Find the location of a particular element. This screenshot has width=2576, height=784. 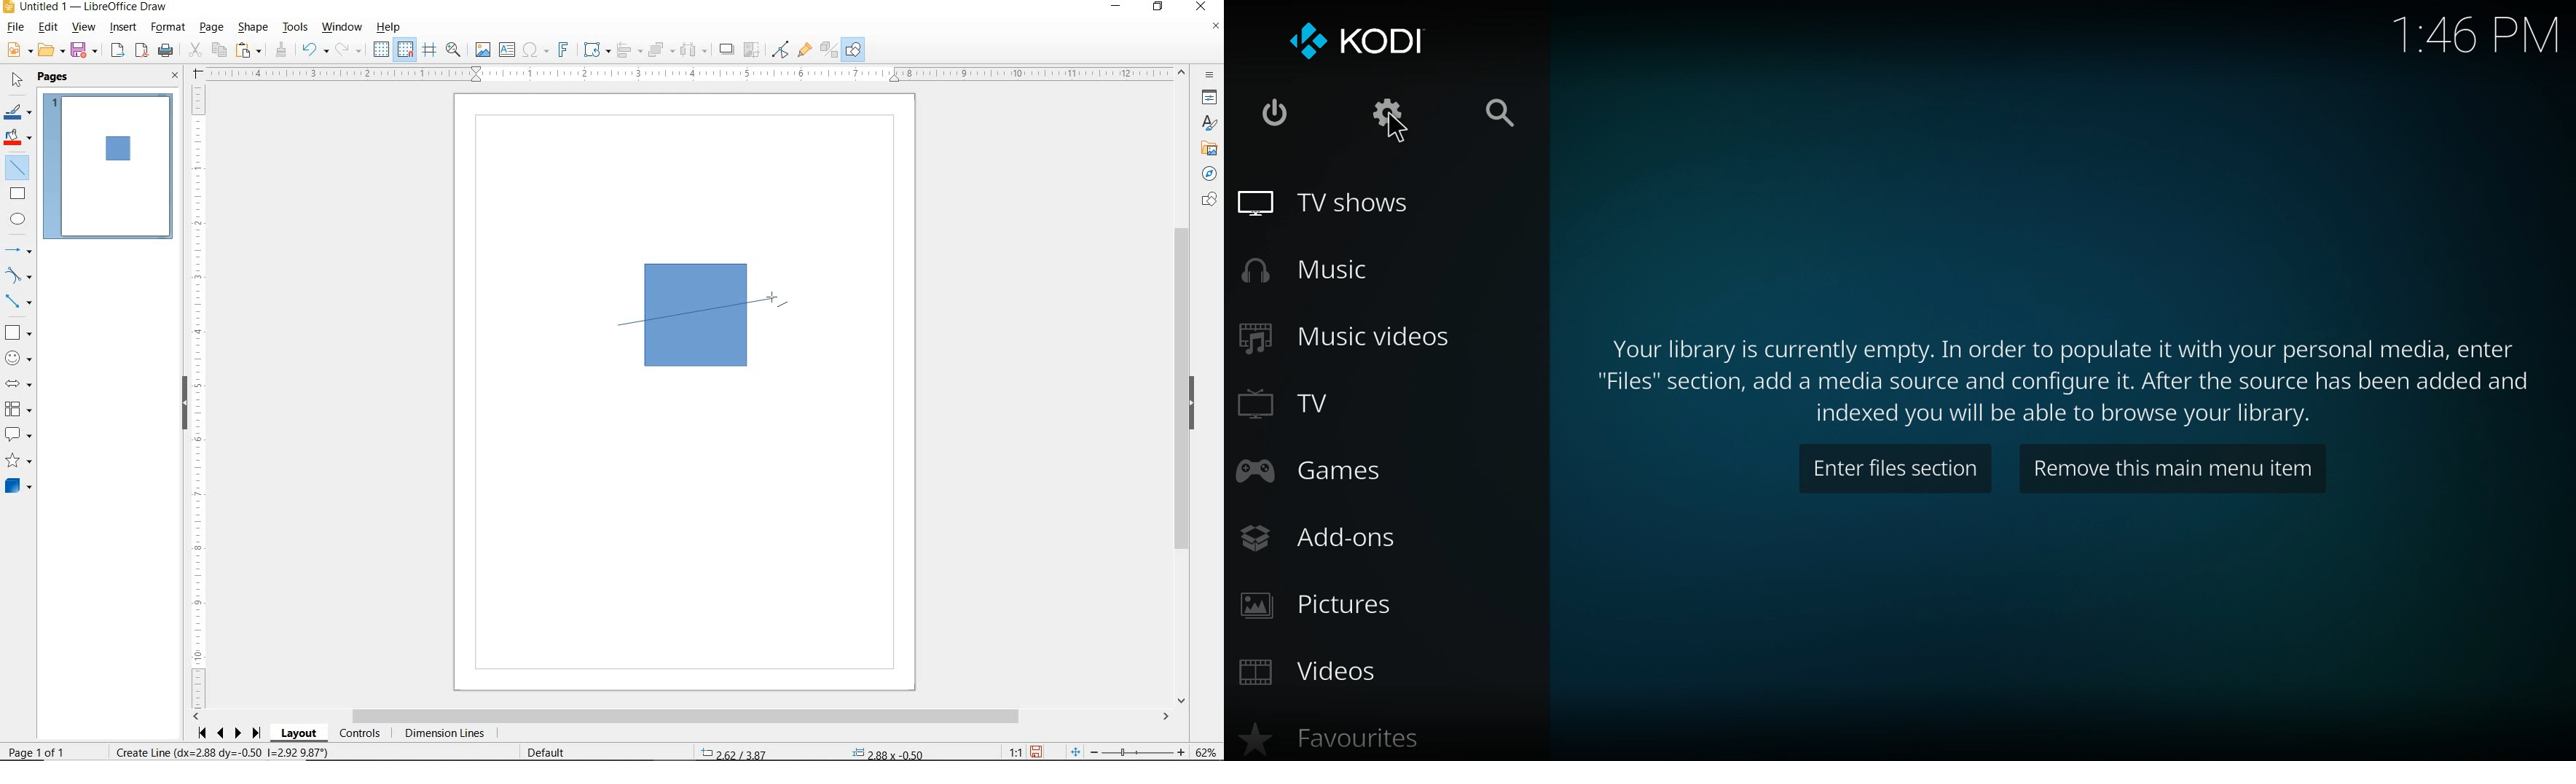

ALIGN OBJECTS is located at coordinates (629, 50).